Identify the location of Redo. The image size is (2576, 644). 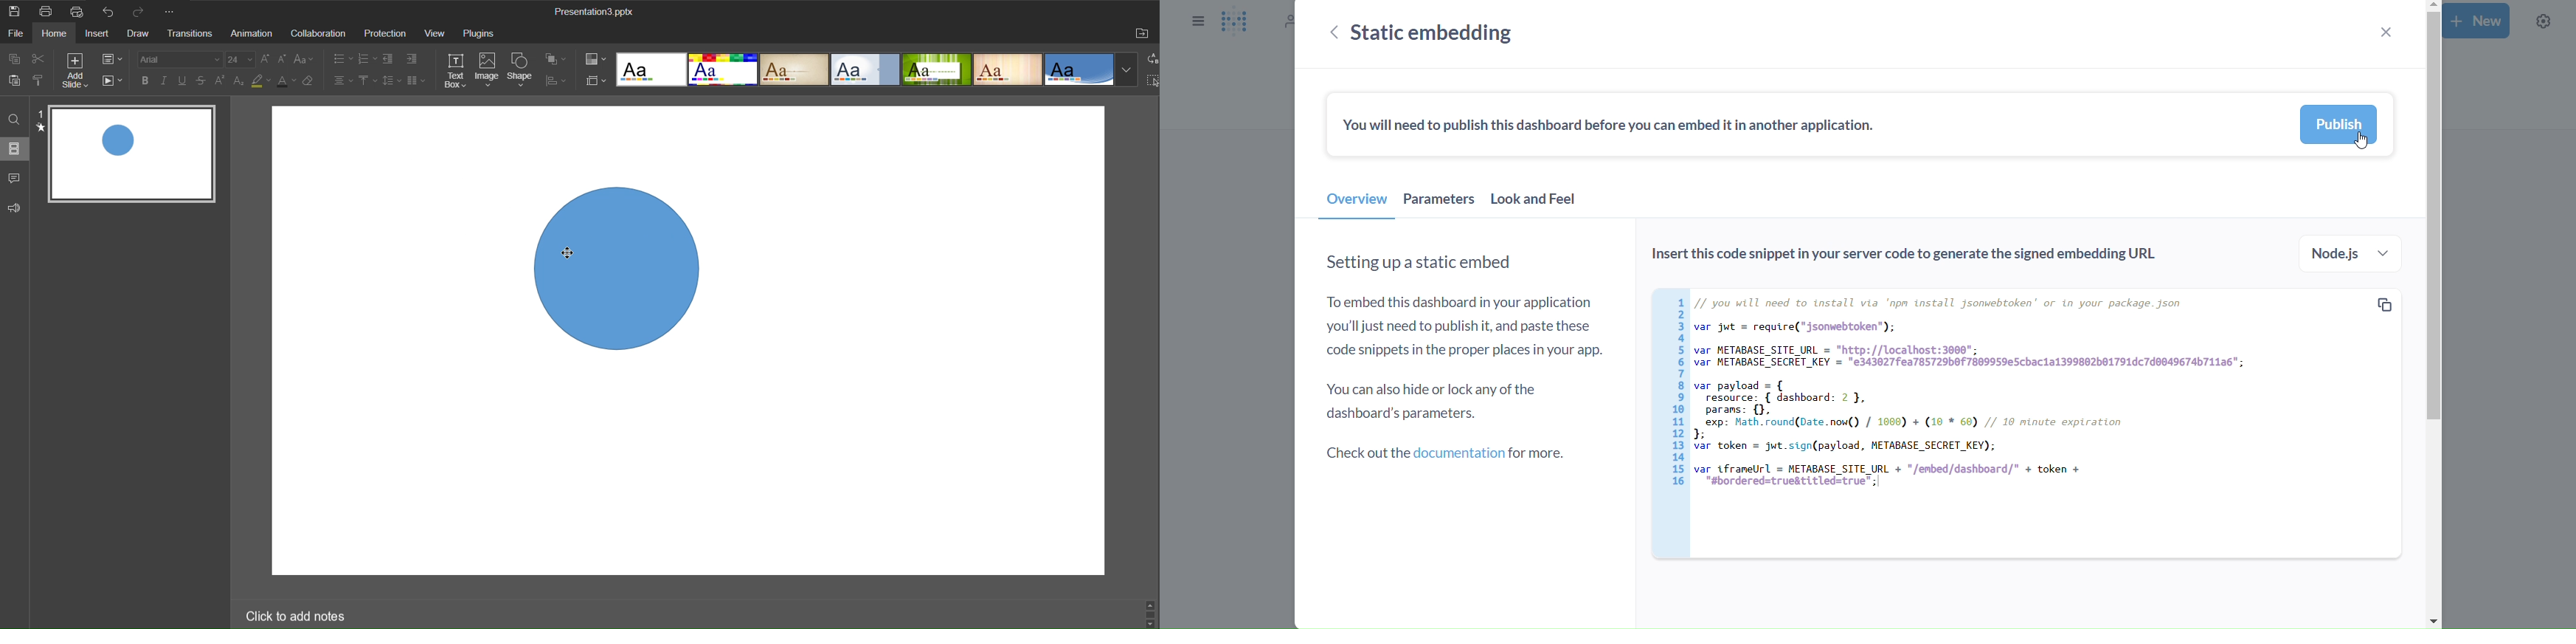
(136, 12).